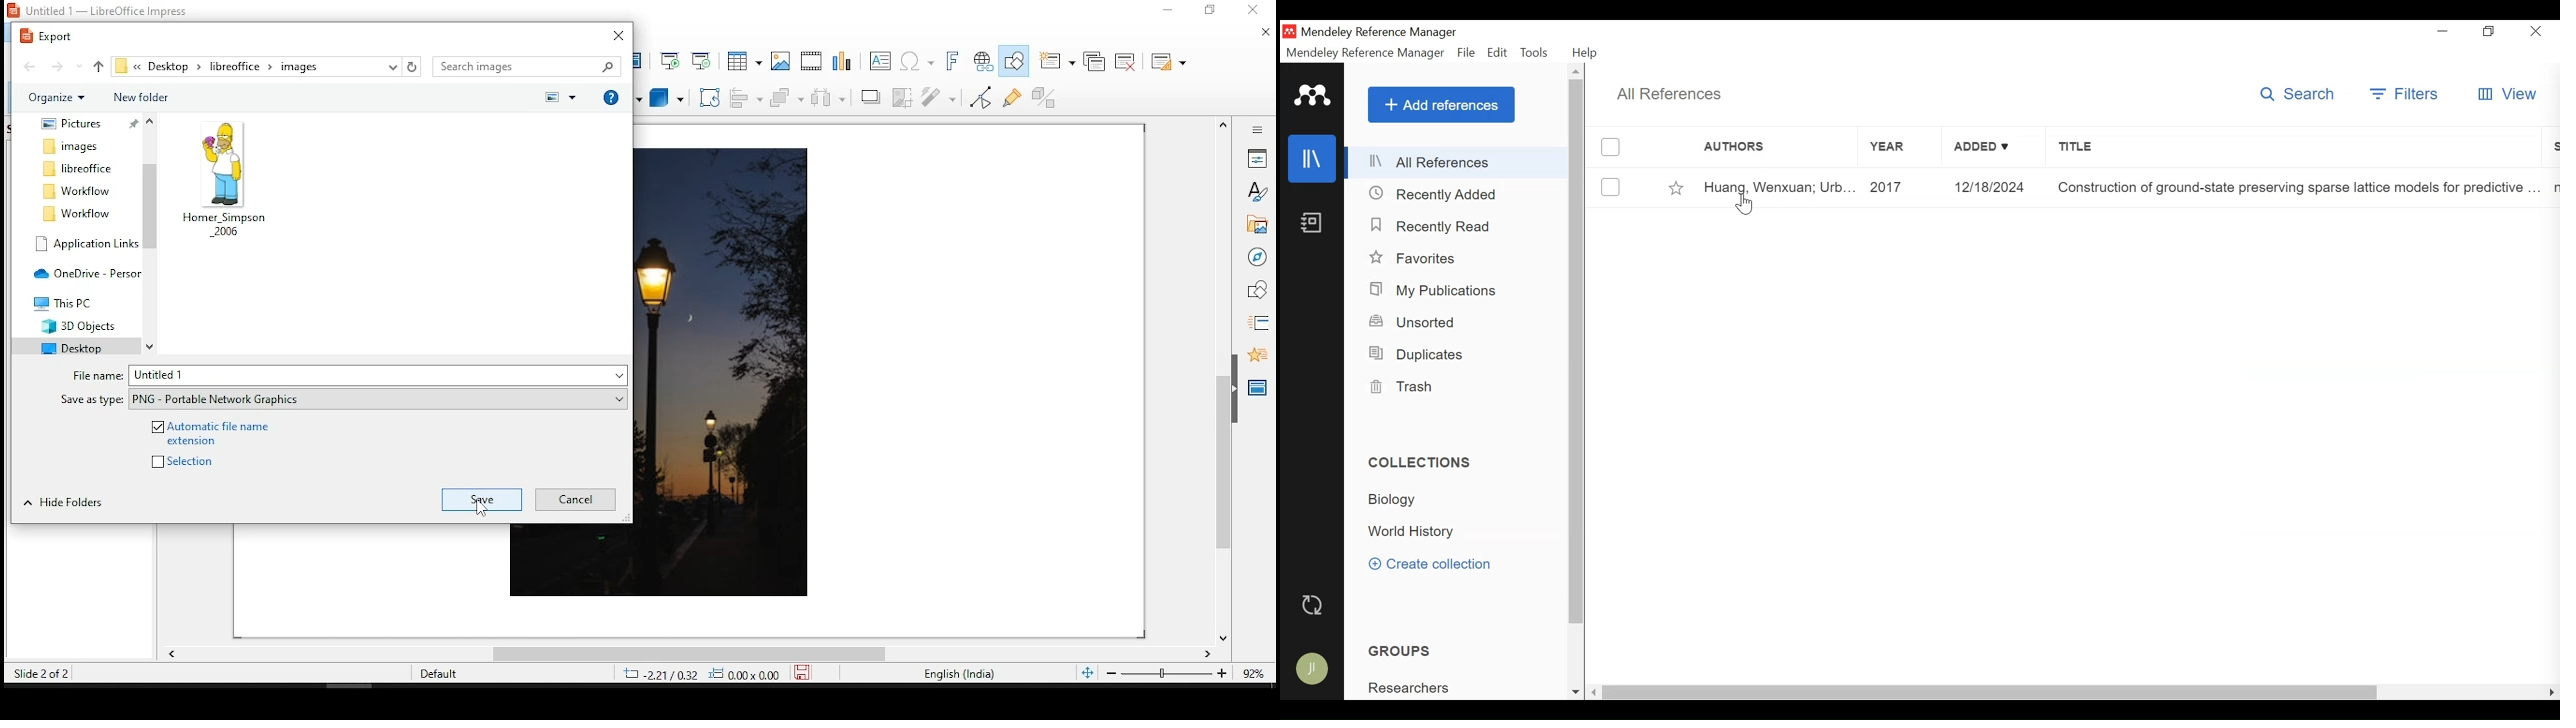 Image resolution: width=2576 pixels, height=728 pixels. What do you see at coordinates (1466, 53) in the screenshot?
I see `File` at bounding box center [1466, 53].